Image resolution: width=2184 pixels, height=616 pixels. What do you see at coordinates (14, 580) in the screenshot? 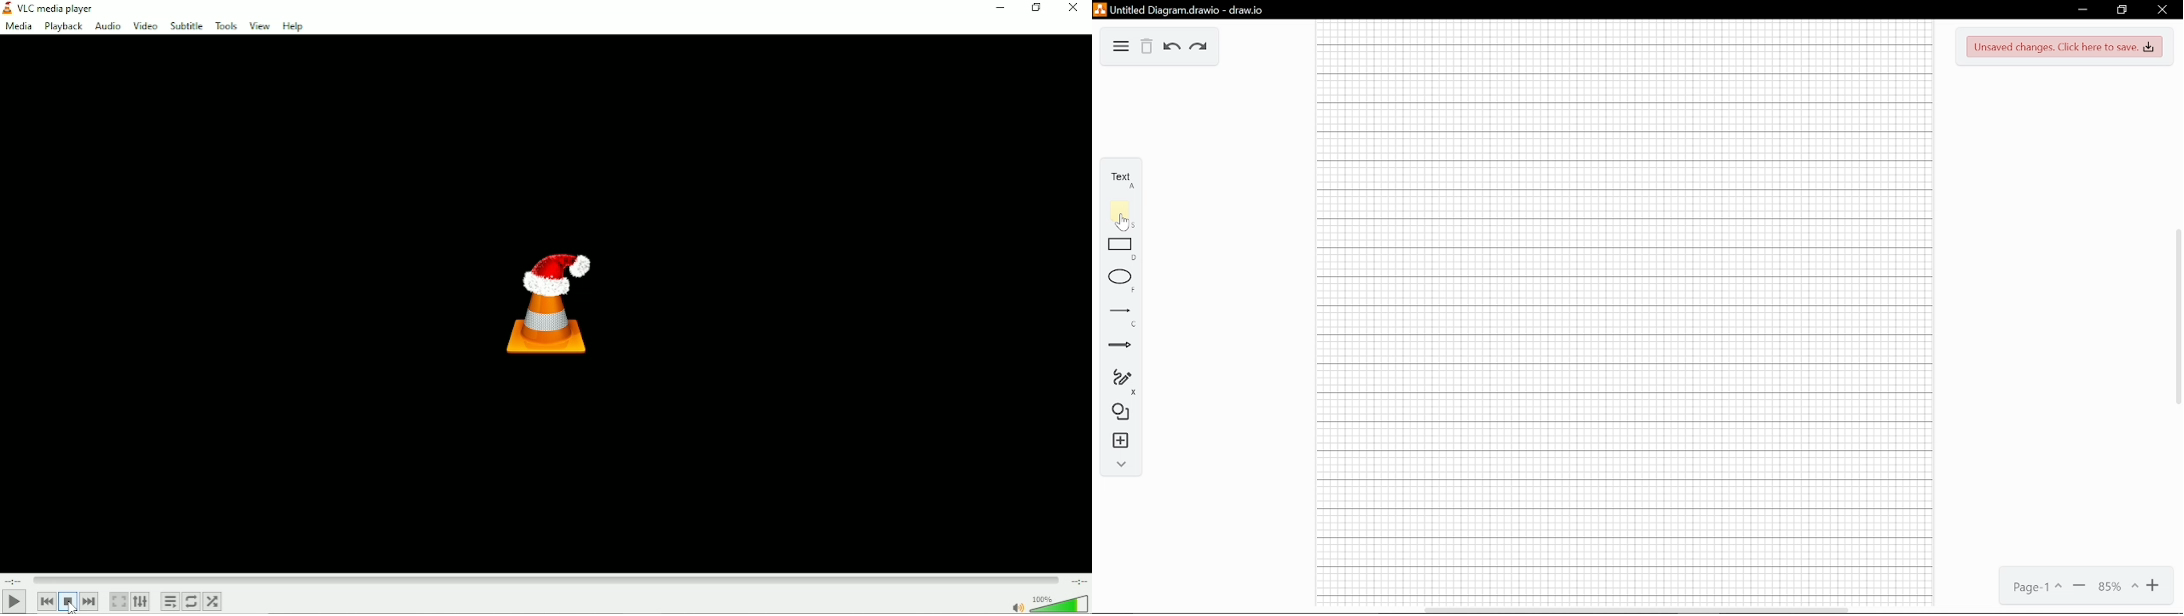
I see `Elapsed time` at bounding box center [14, 580].